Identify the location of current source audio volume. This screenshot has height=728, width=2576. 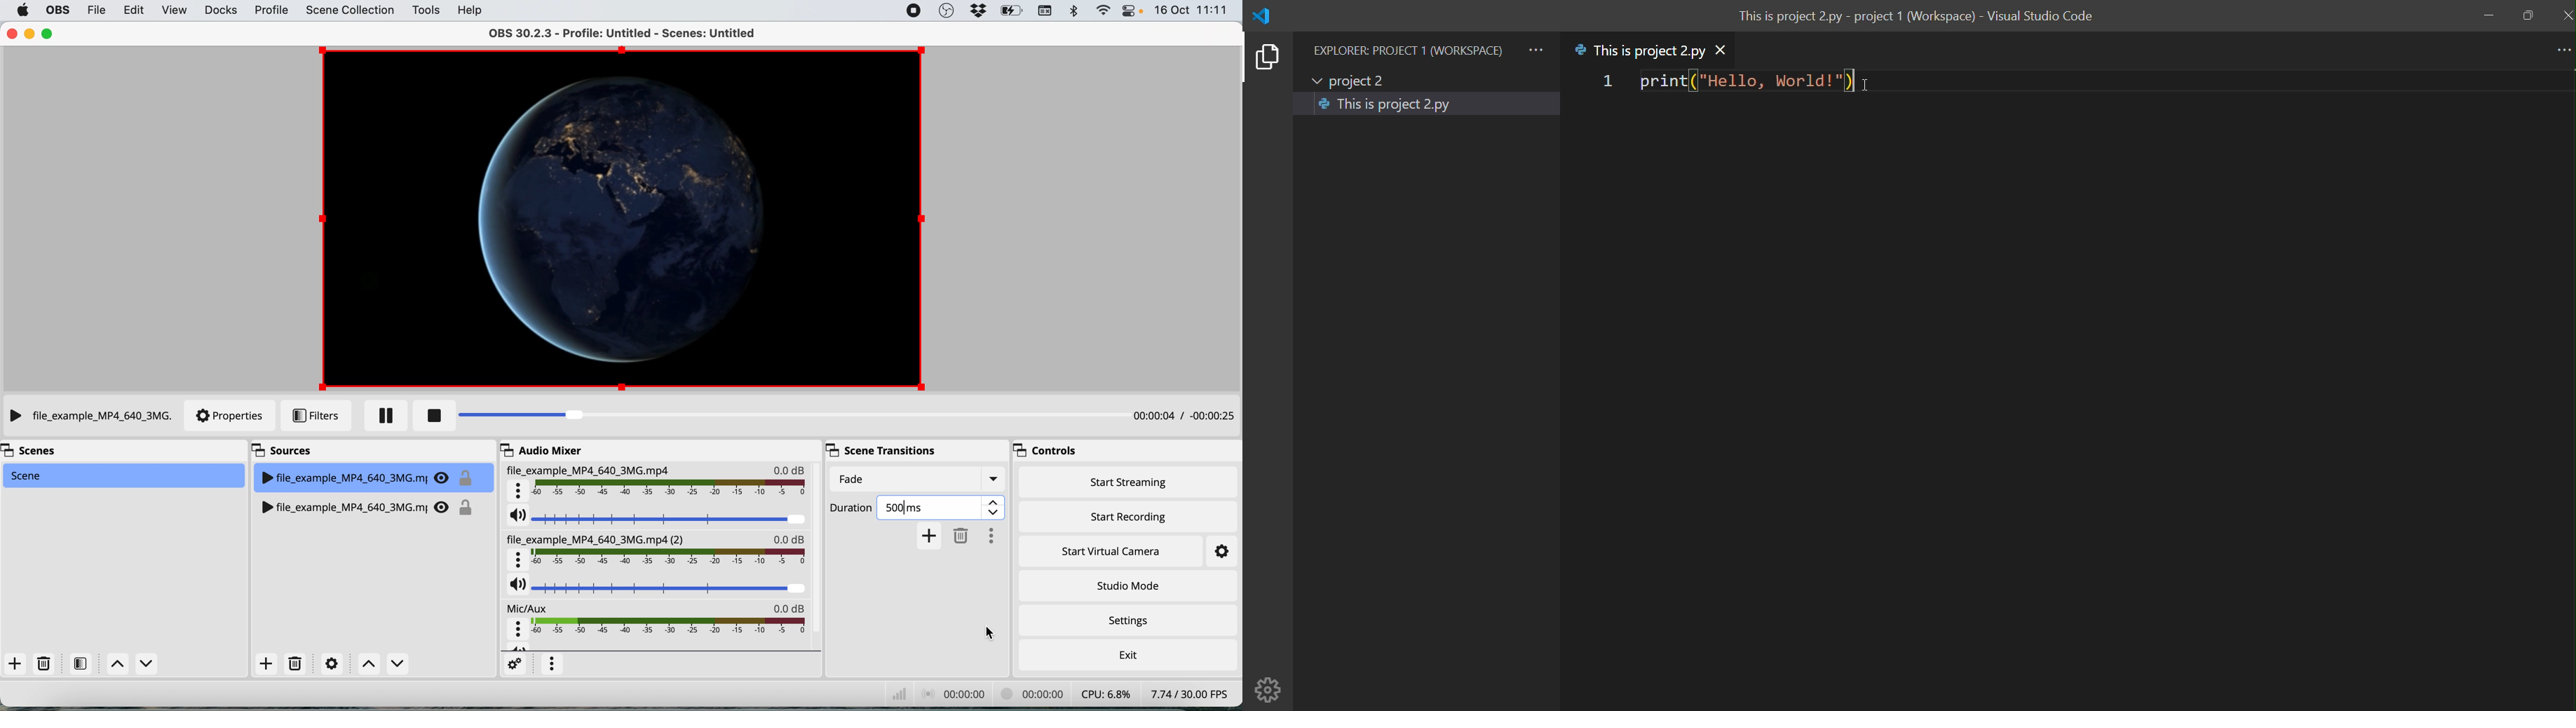
(658, 517).